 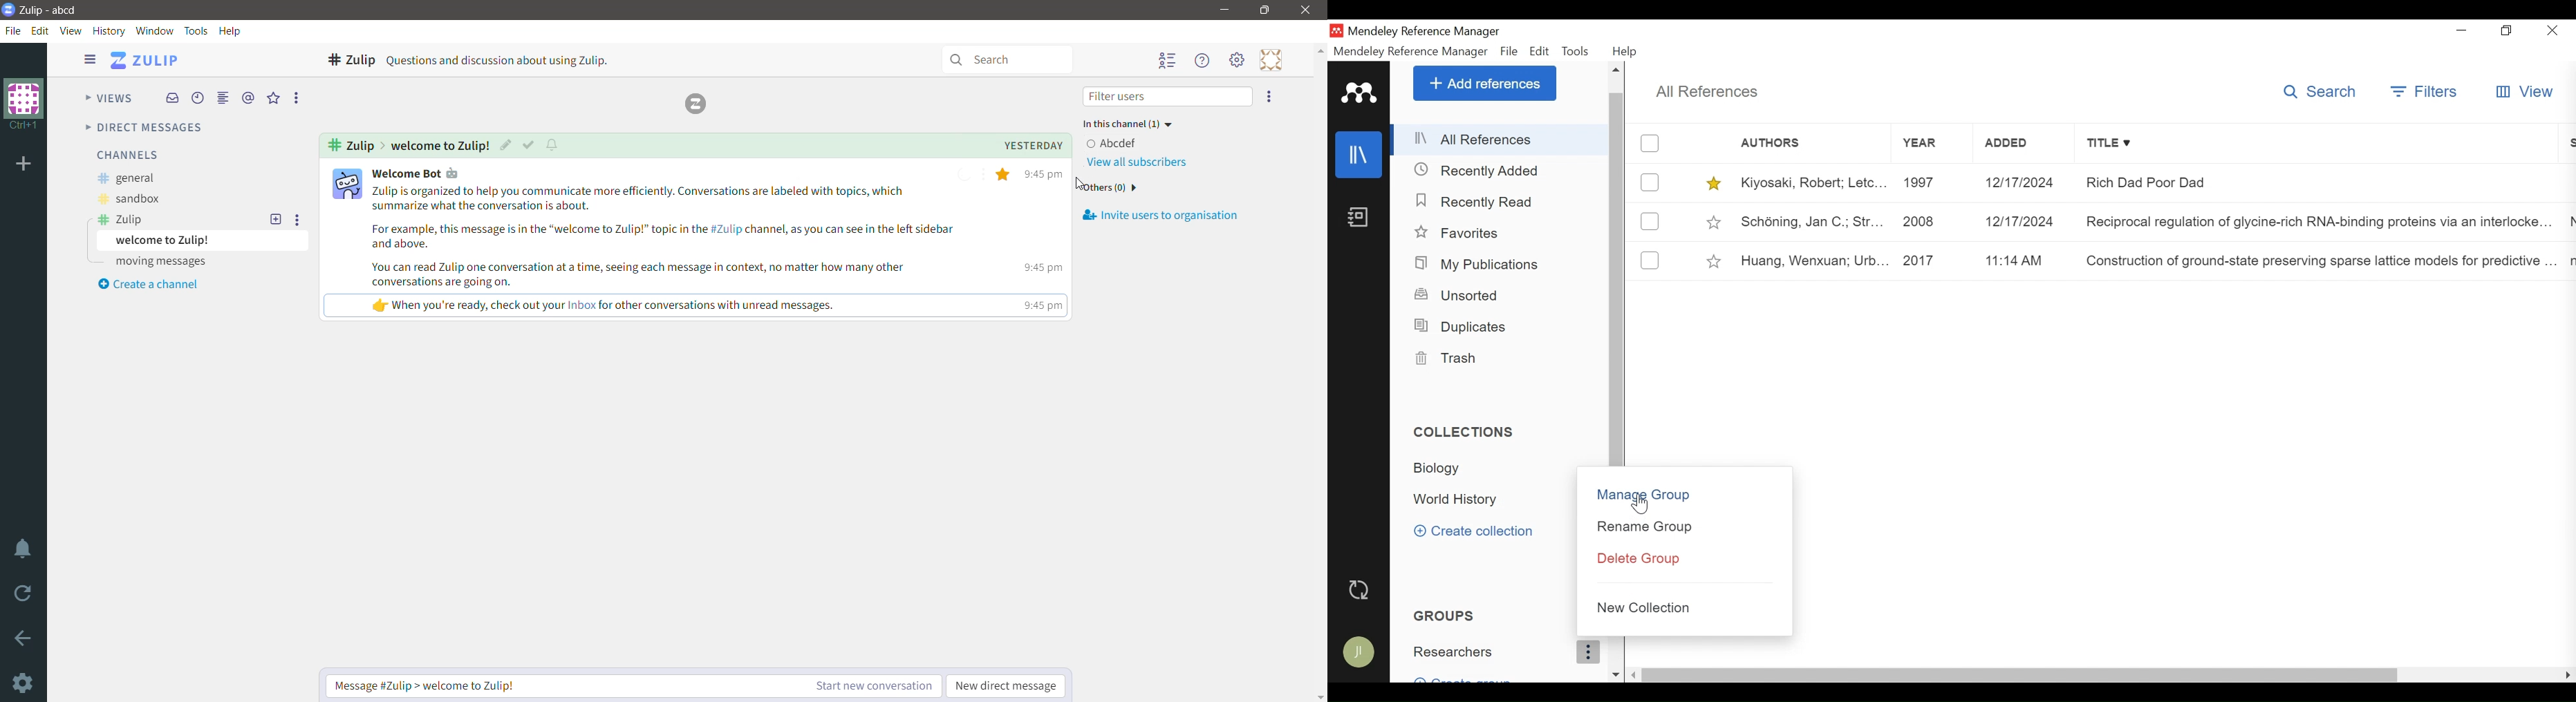 What do you see at coordinates (1476, 265) in the screenshot?
I see `My Publications` at bounding box center [1476, 265].